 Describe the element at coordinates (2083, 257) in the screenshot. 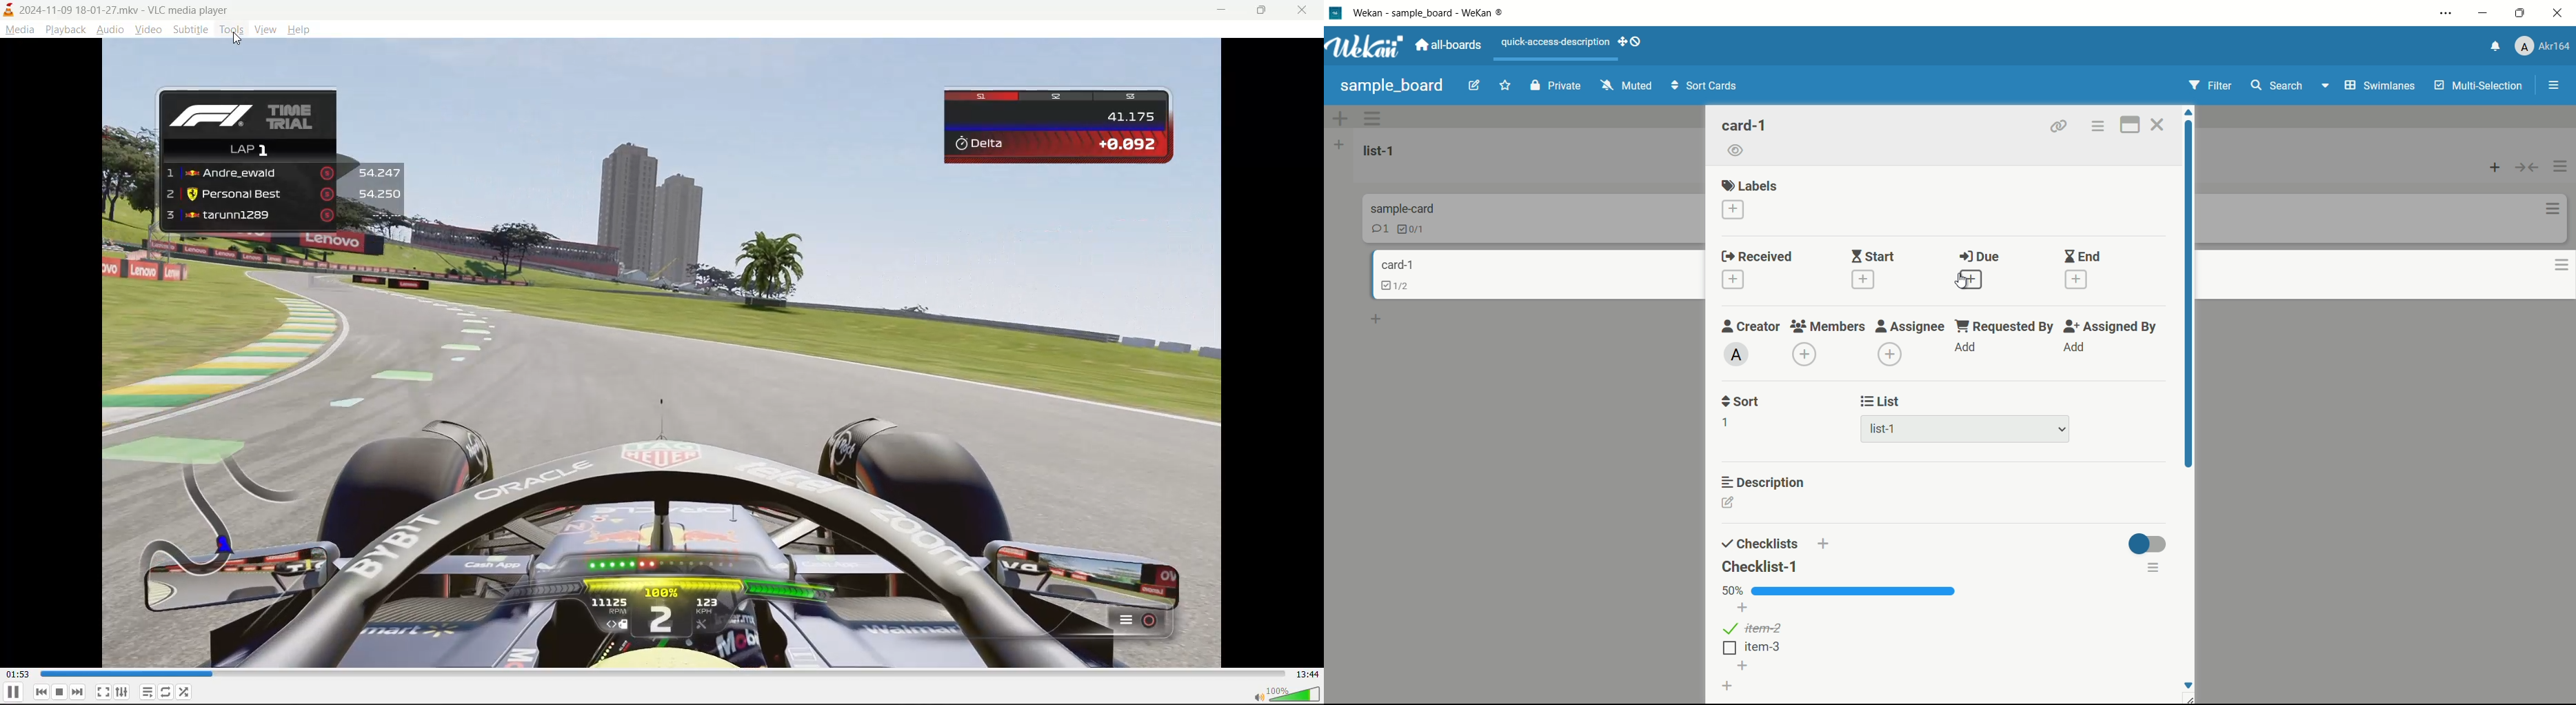

I see `end` at that location.